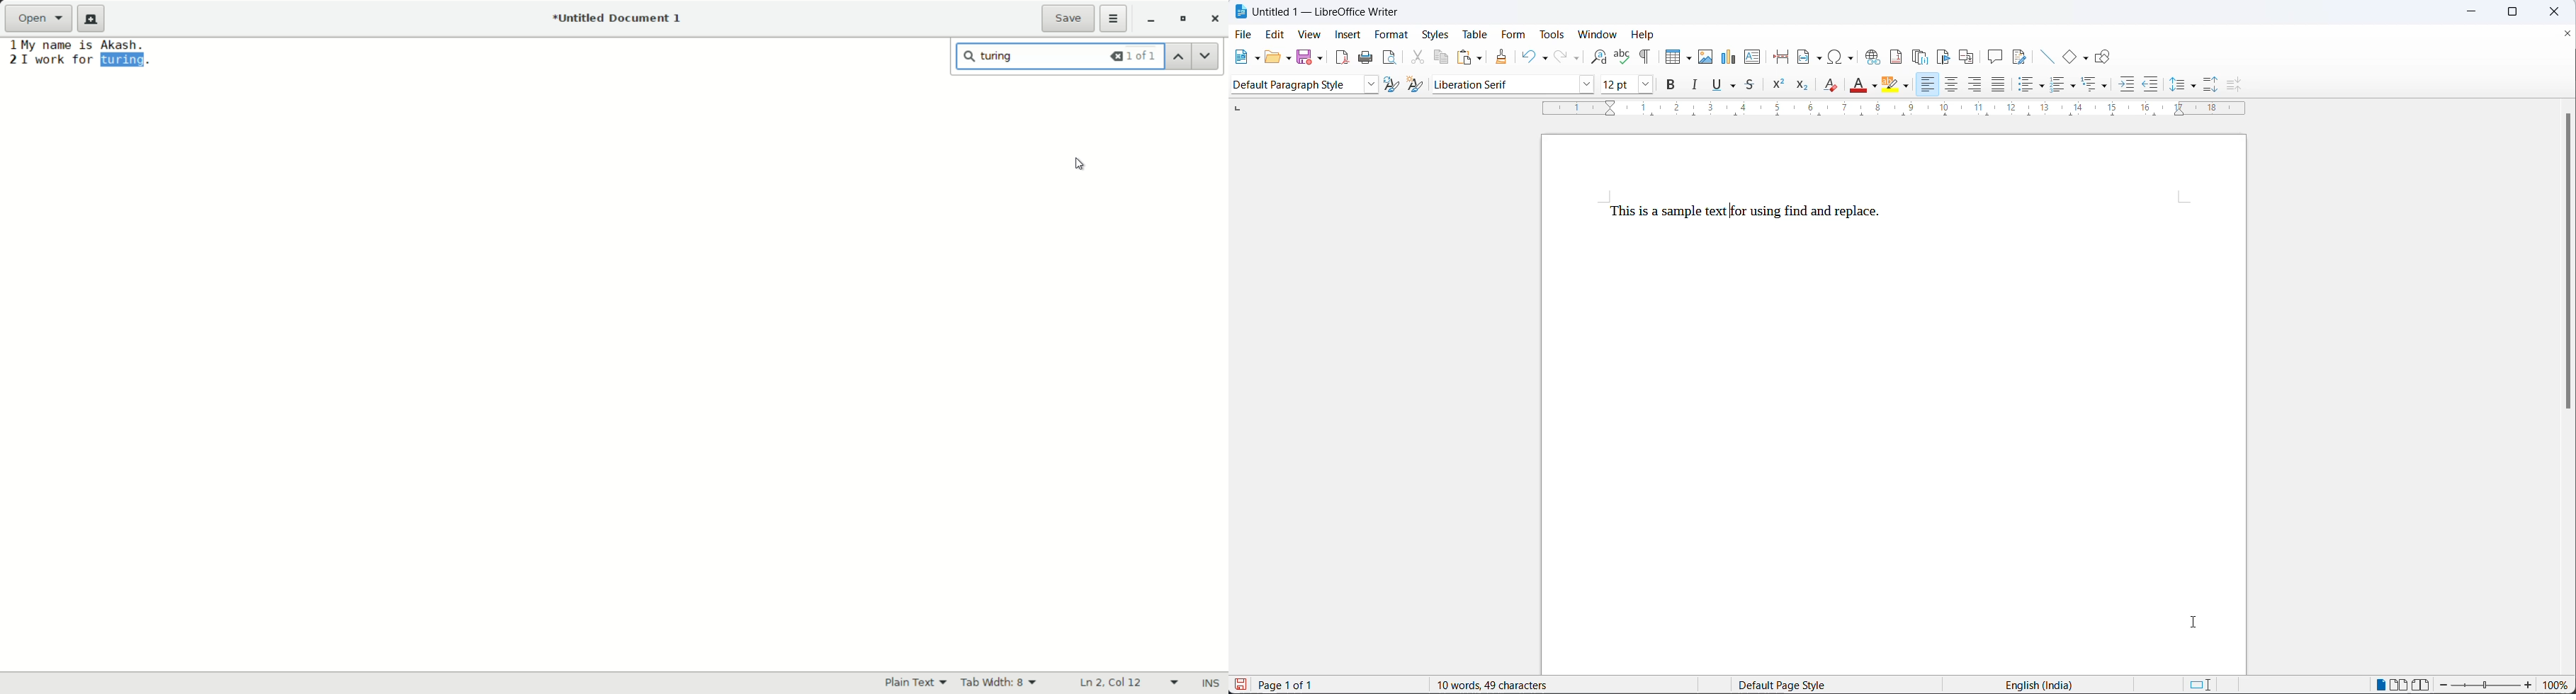  Describe the element at coordinates (2485, 686) in the screenshot. I see `zoom slider` at that location.